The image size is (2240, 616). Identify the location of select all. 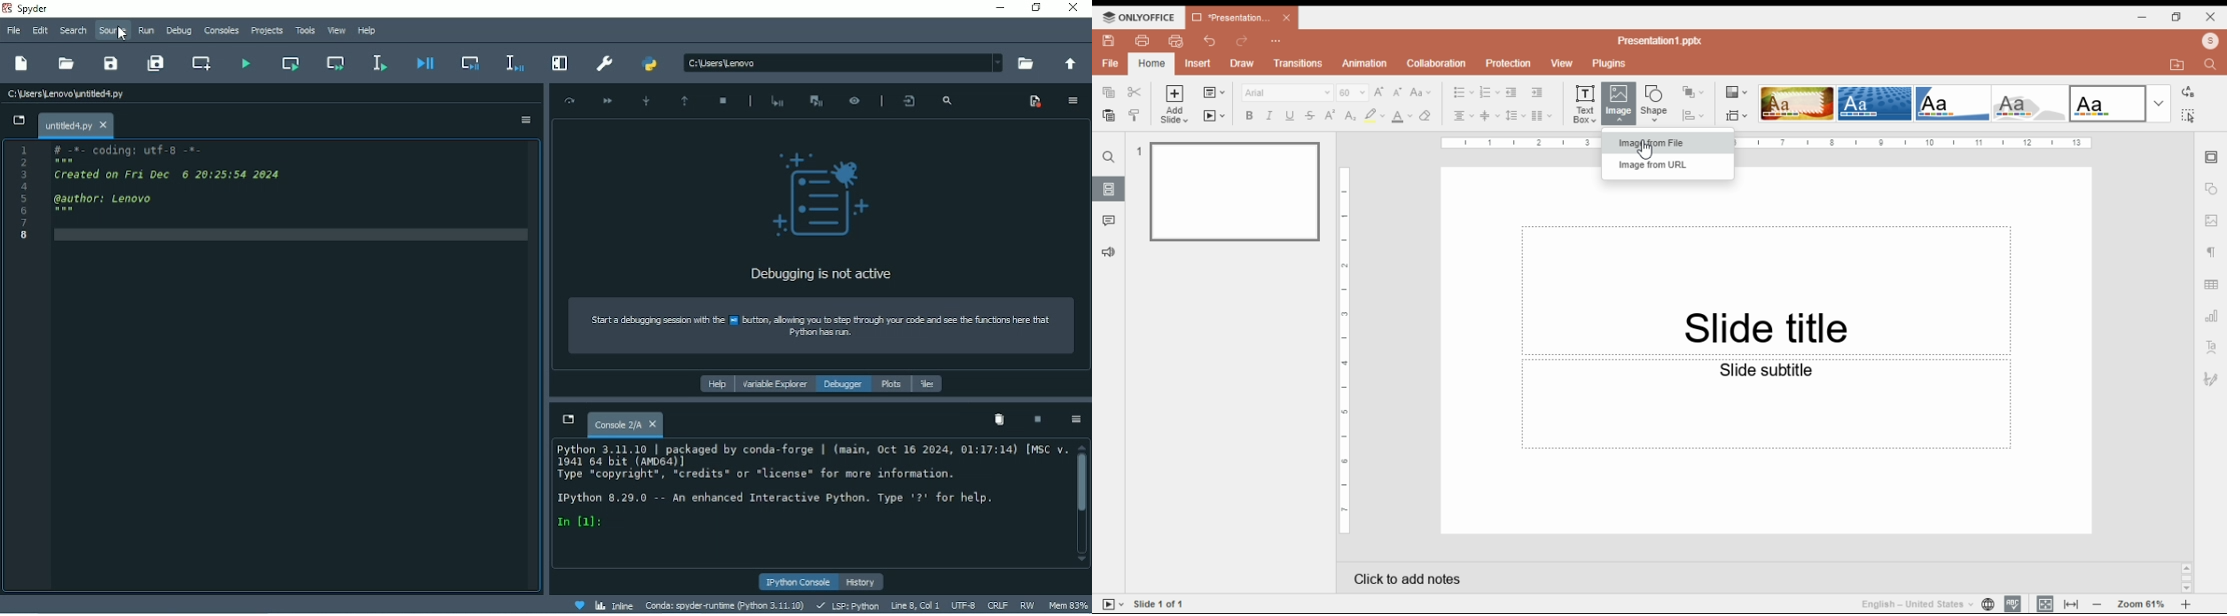
(2188, 114).